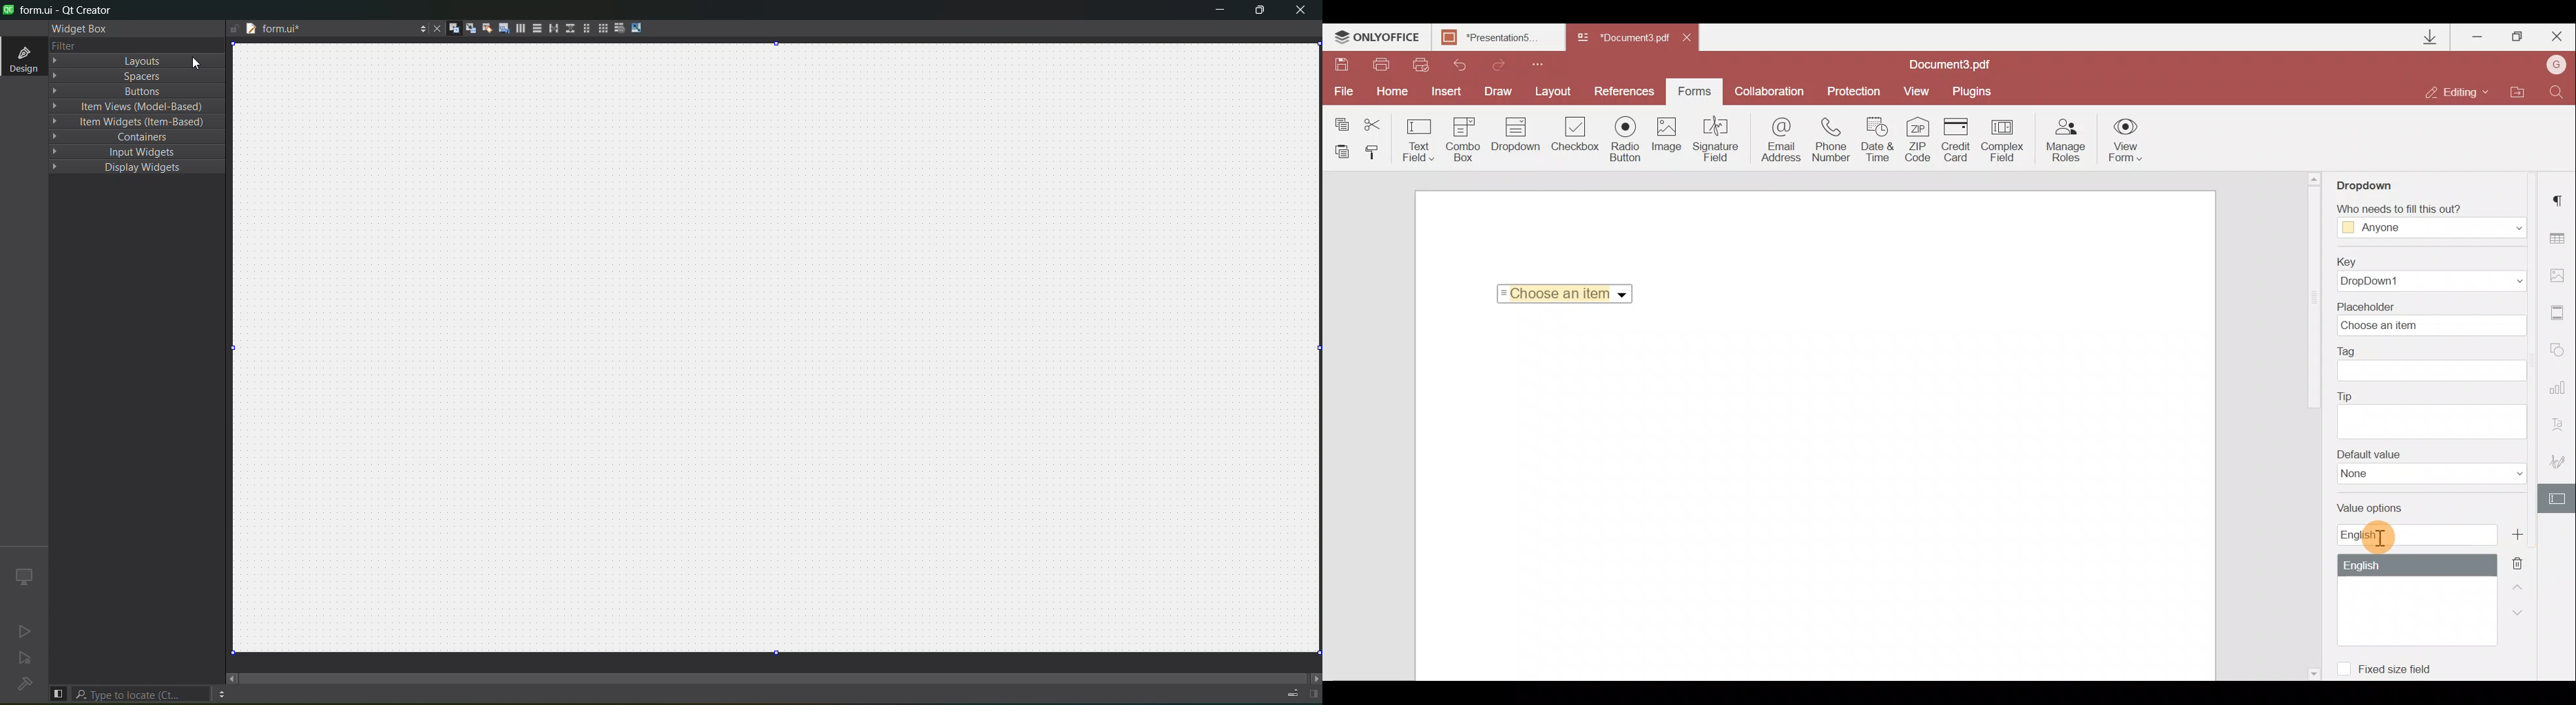  I want to click on Paragraph settings, so click(2561, 196).